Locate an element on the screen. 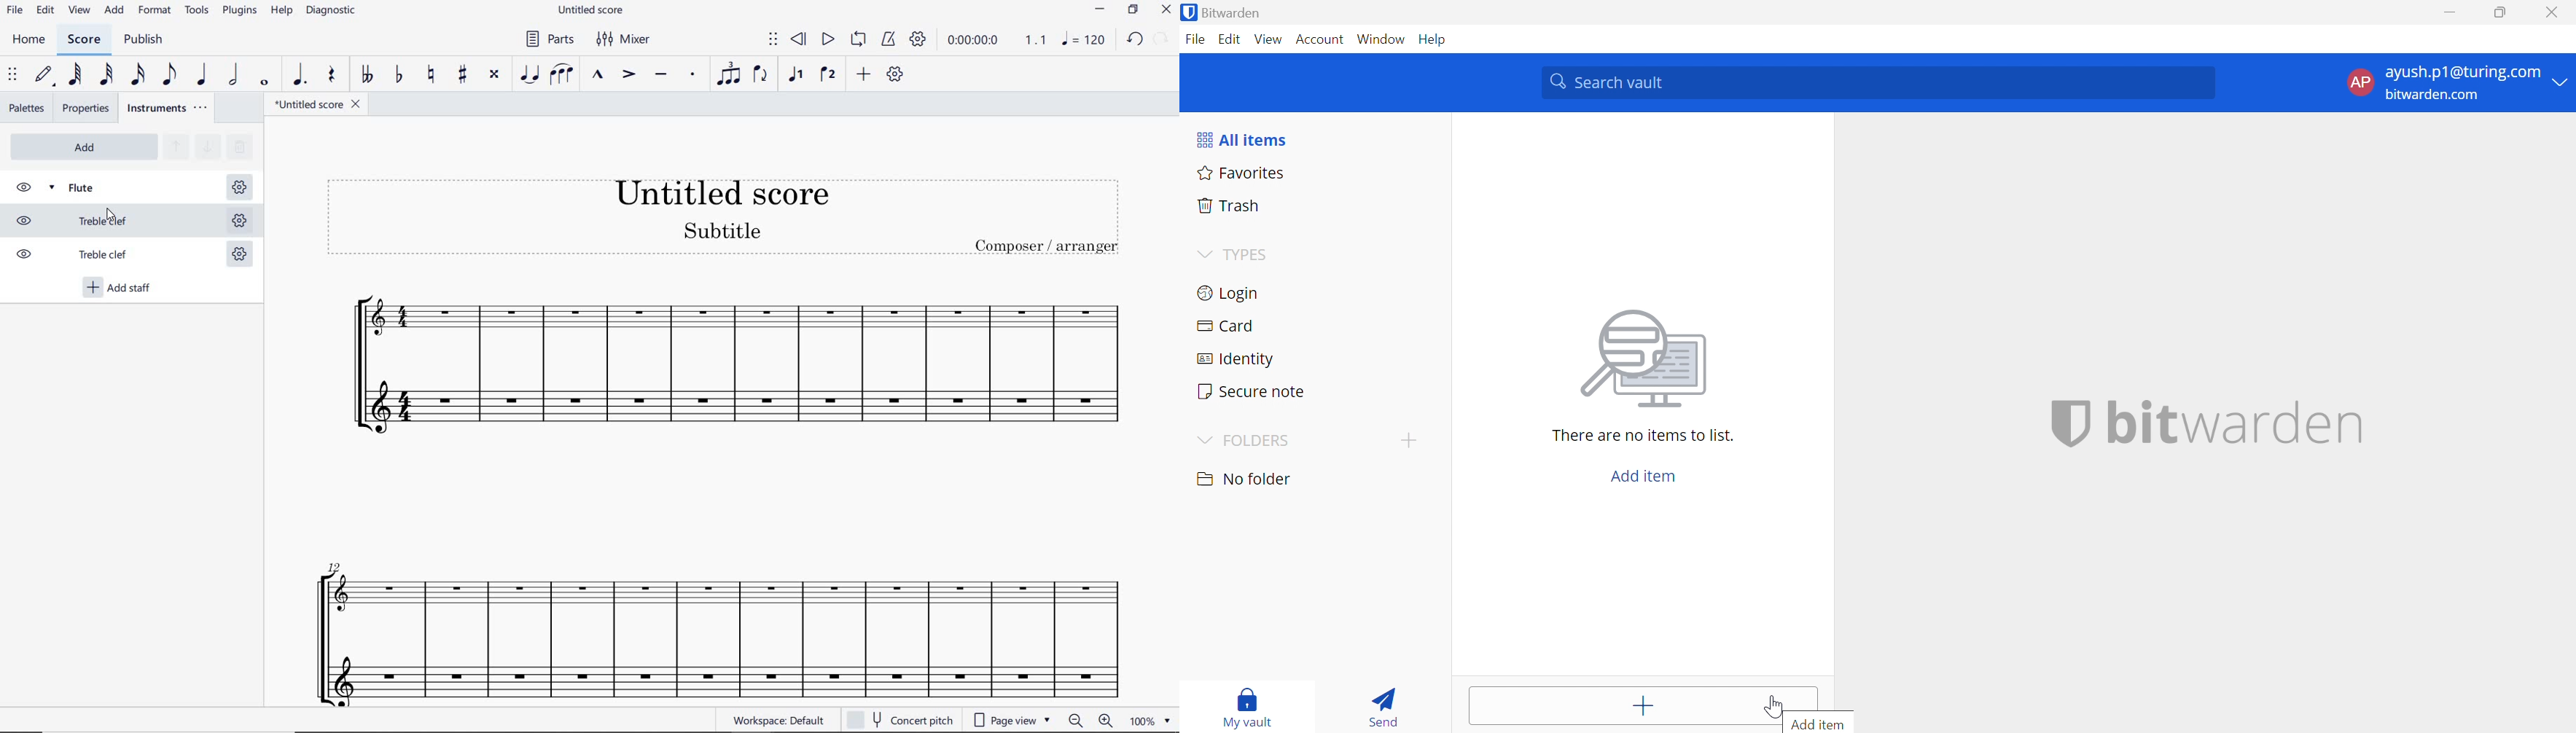 This screenshot has height=756, width=2576. Add item is located at coordinates (1642, 477).